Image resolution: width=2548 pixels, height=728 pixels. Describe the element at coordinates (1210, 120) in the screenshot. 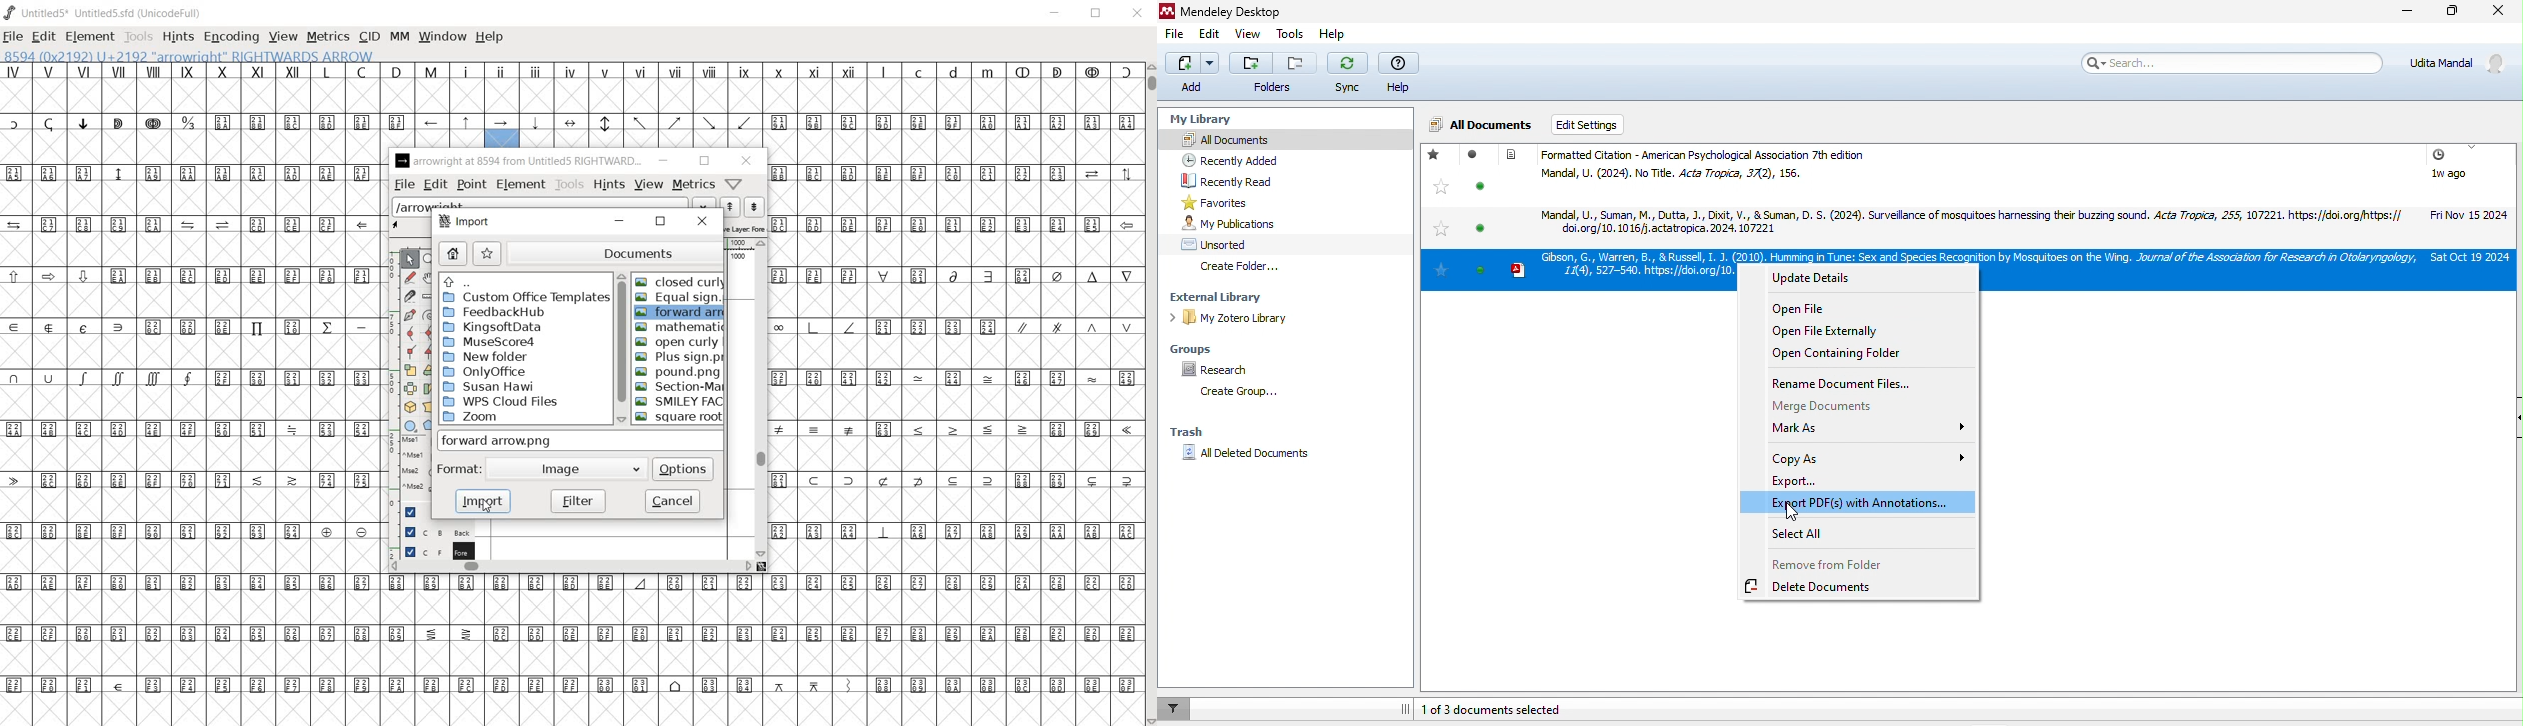

I see `my library` at that location.